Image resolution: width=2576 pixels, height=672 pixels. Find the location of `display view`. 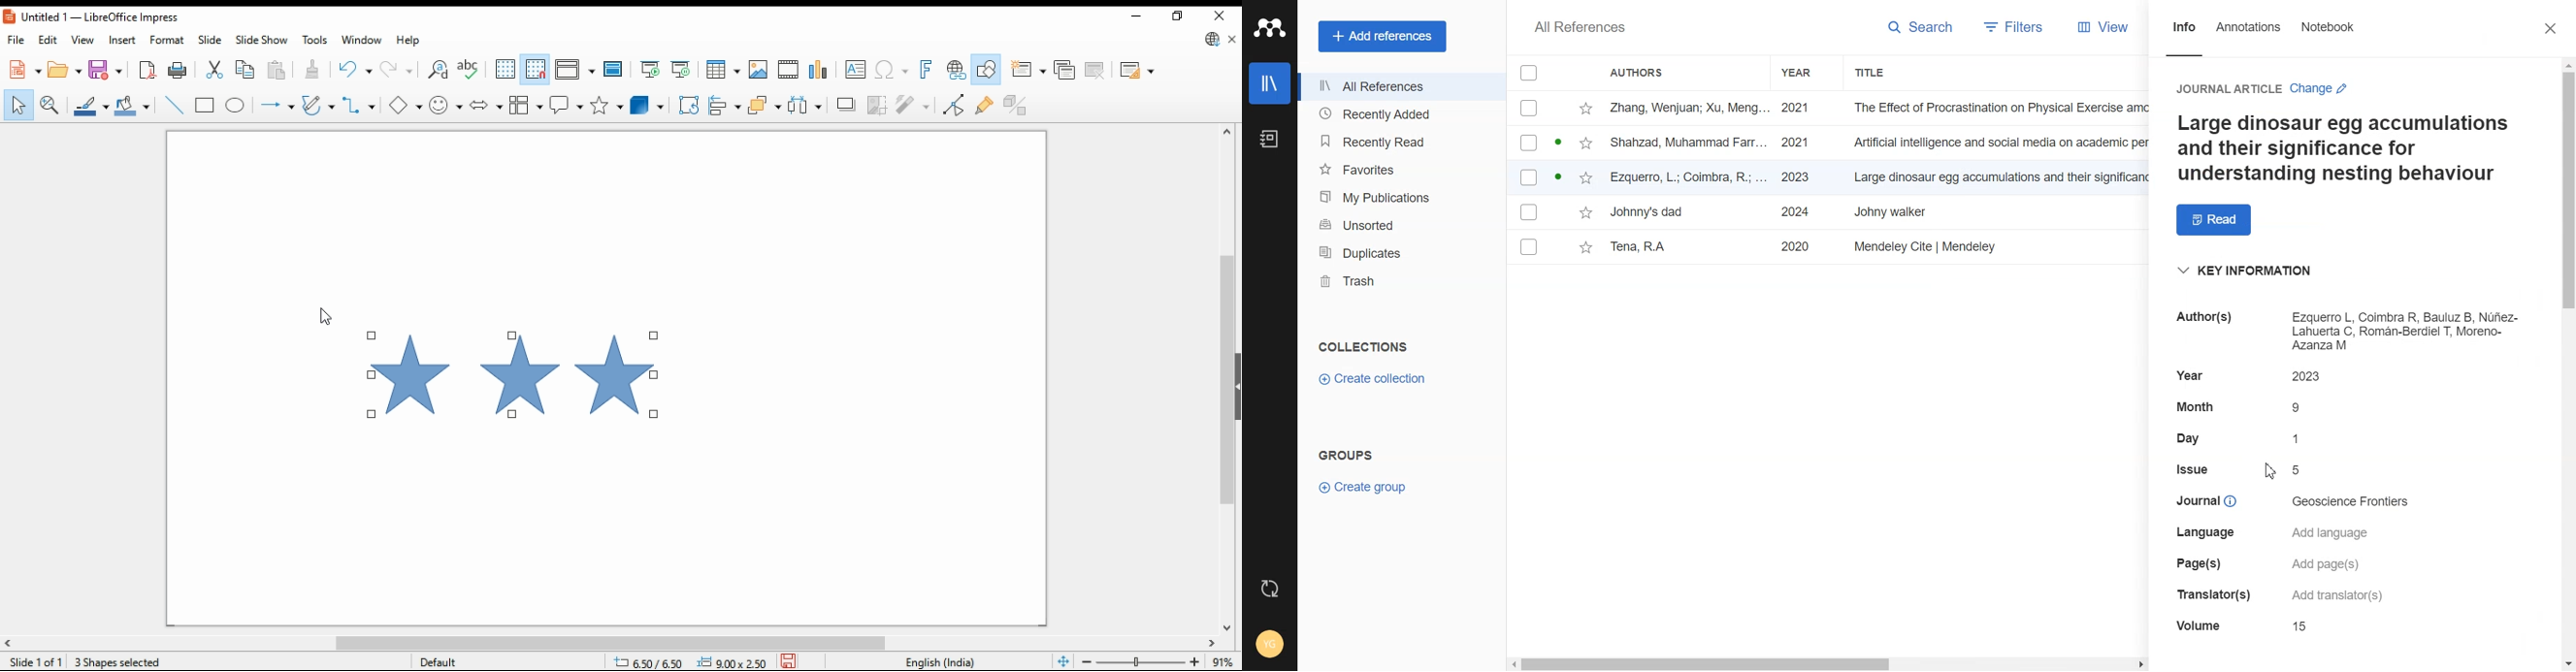

display view is located at coordinates (576, 70).